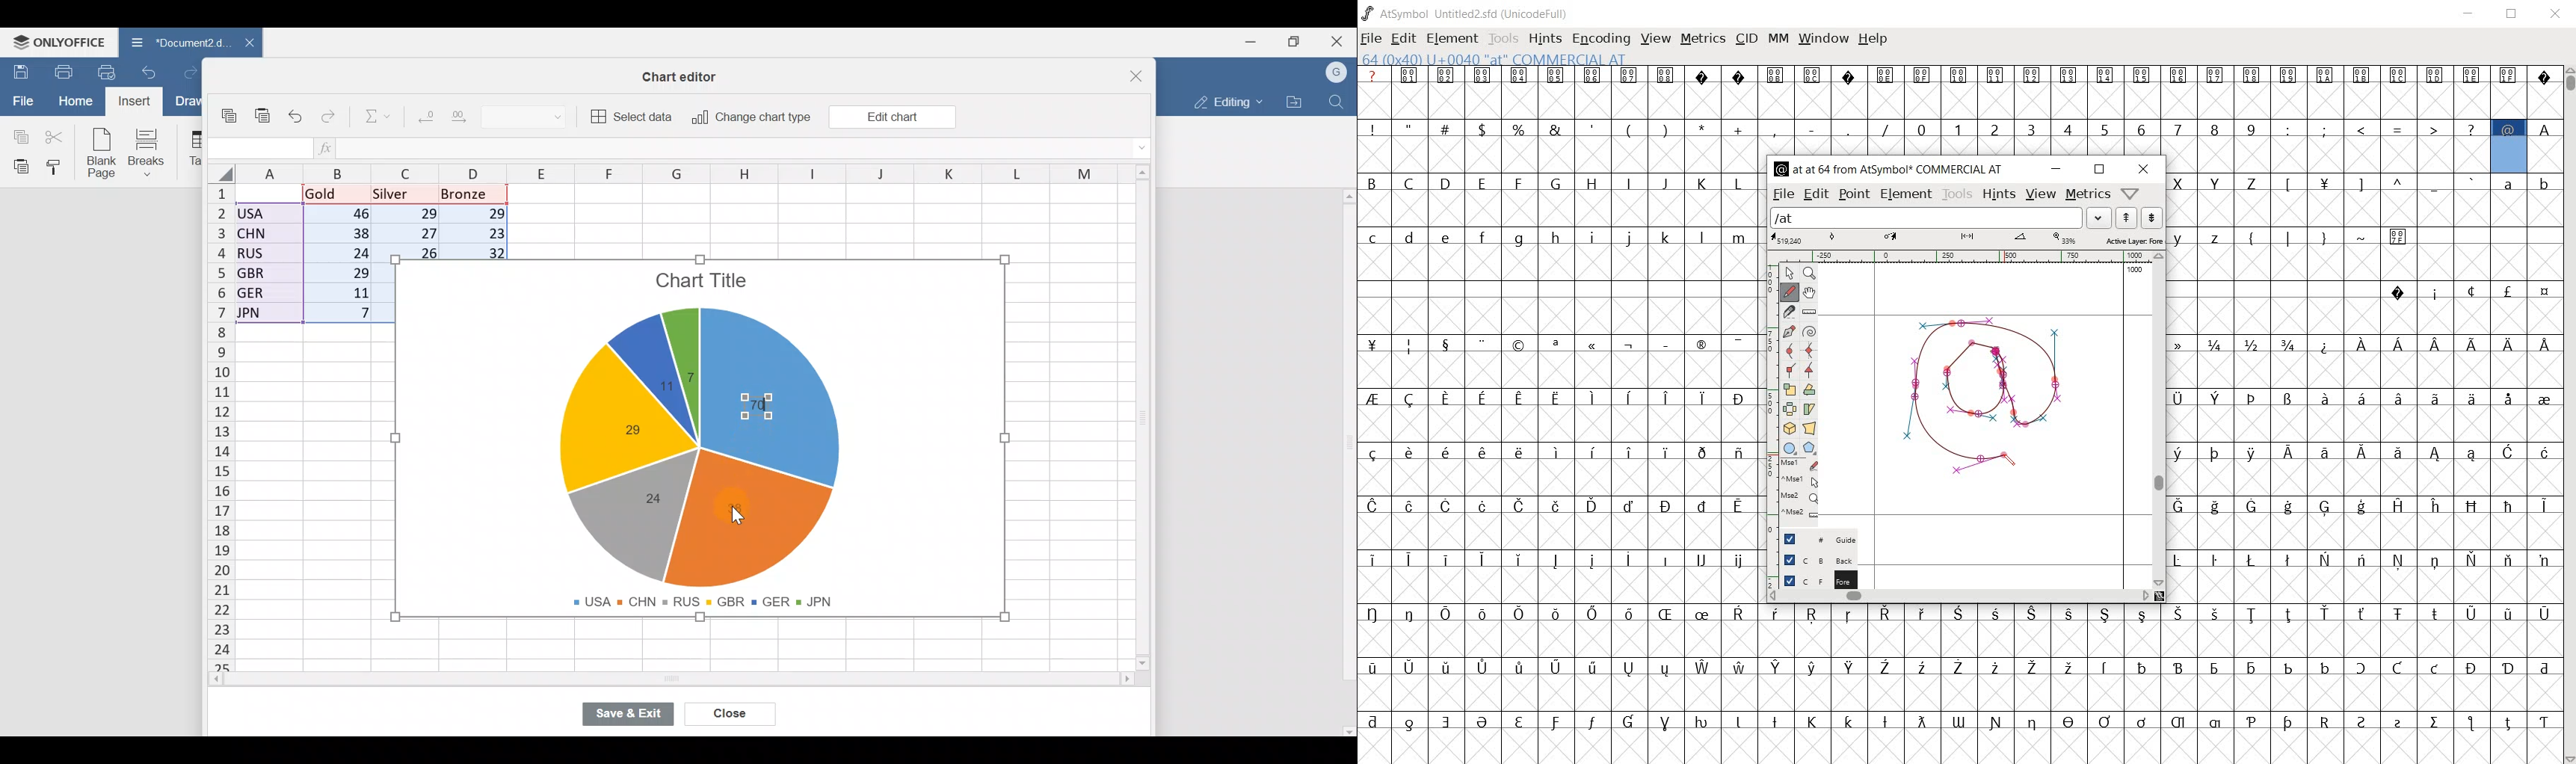 The image size is (2576, 784). I want to click on Editing mode, so click(1227, 99).